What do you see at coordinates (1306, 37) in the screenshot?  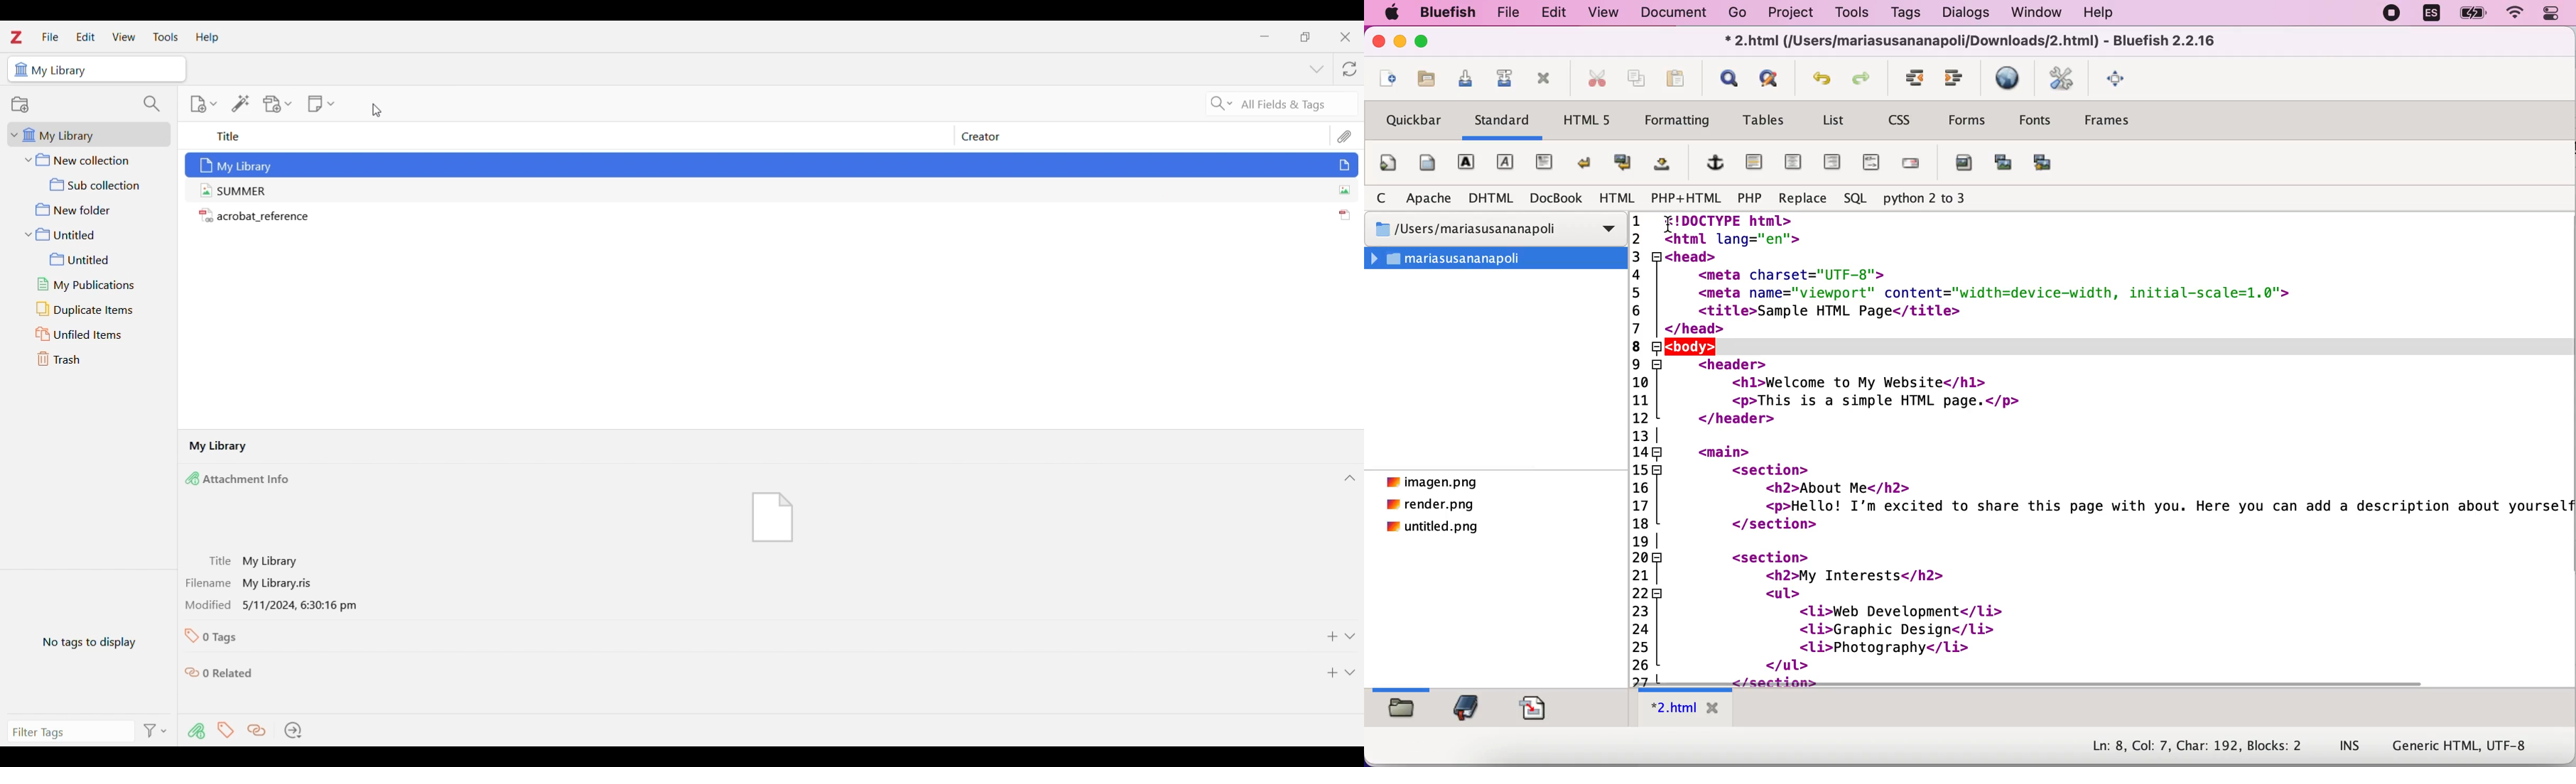 I see `Show interface in a smaller tab` at bounding box center [1306, 37].